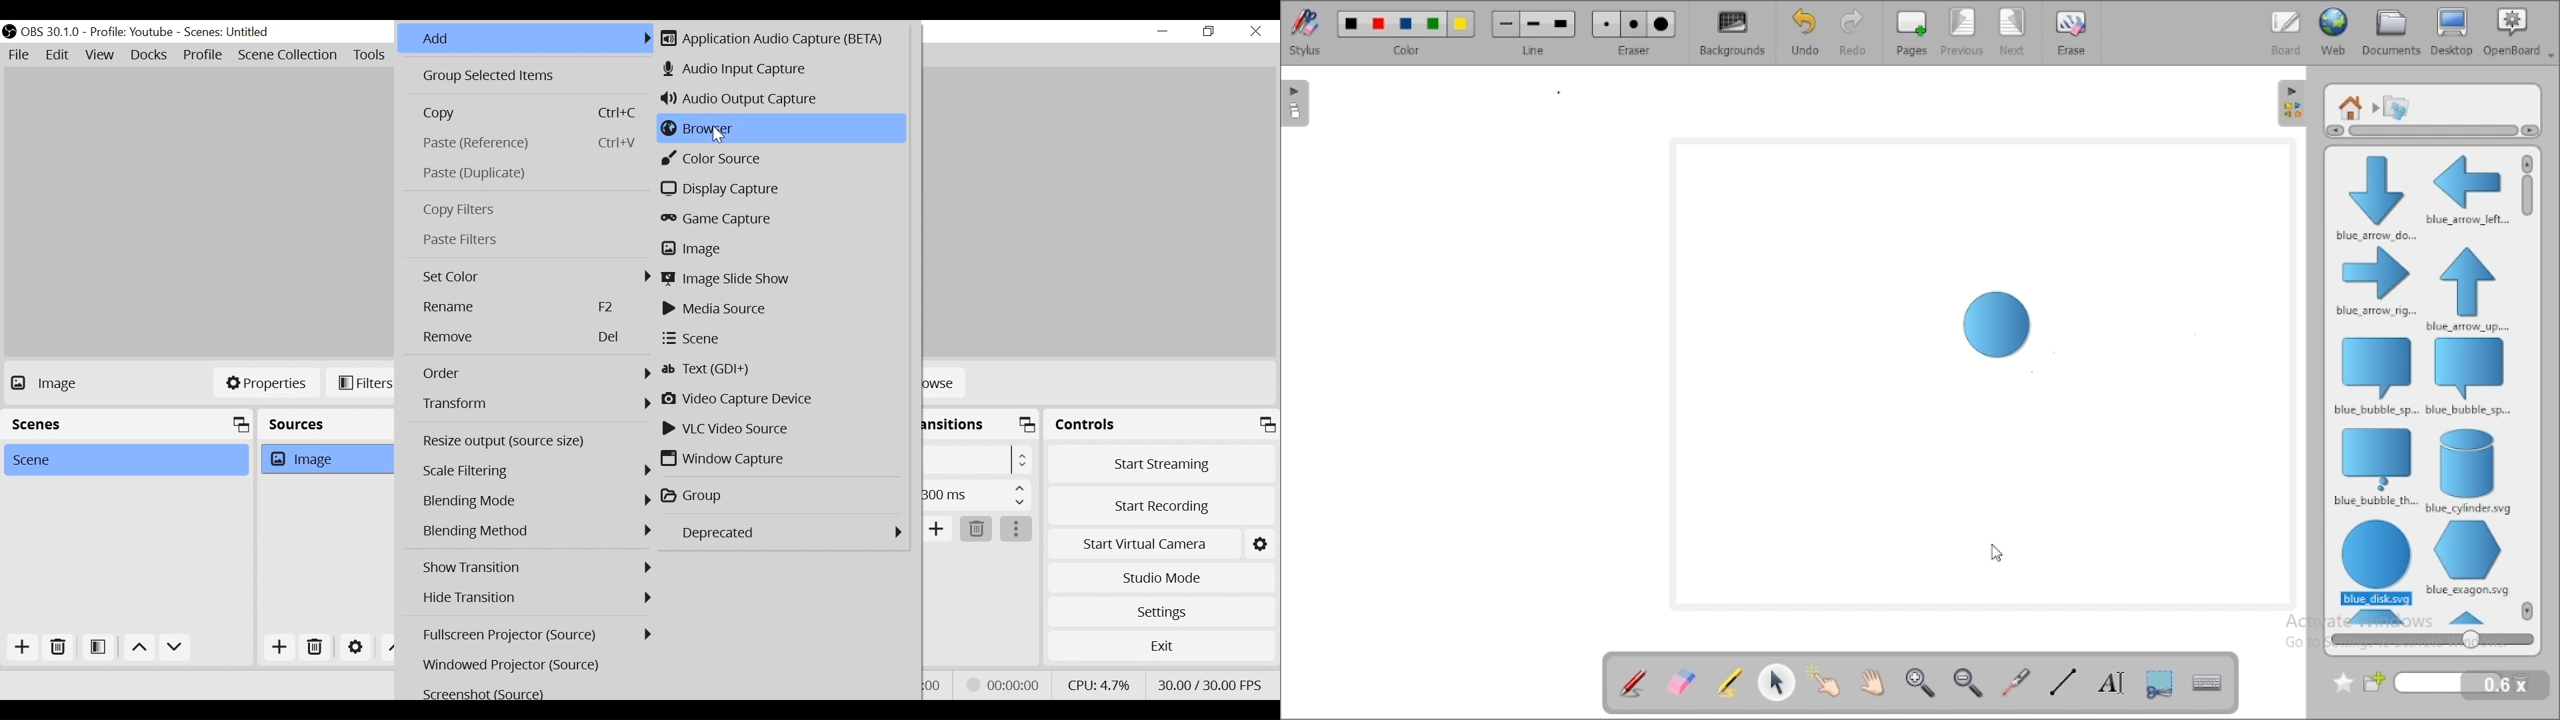 The width and height of the screenshot is (2576, 728). I want to click on Open Scene Filter, so click(99, 649).